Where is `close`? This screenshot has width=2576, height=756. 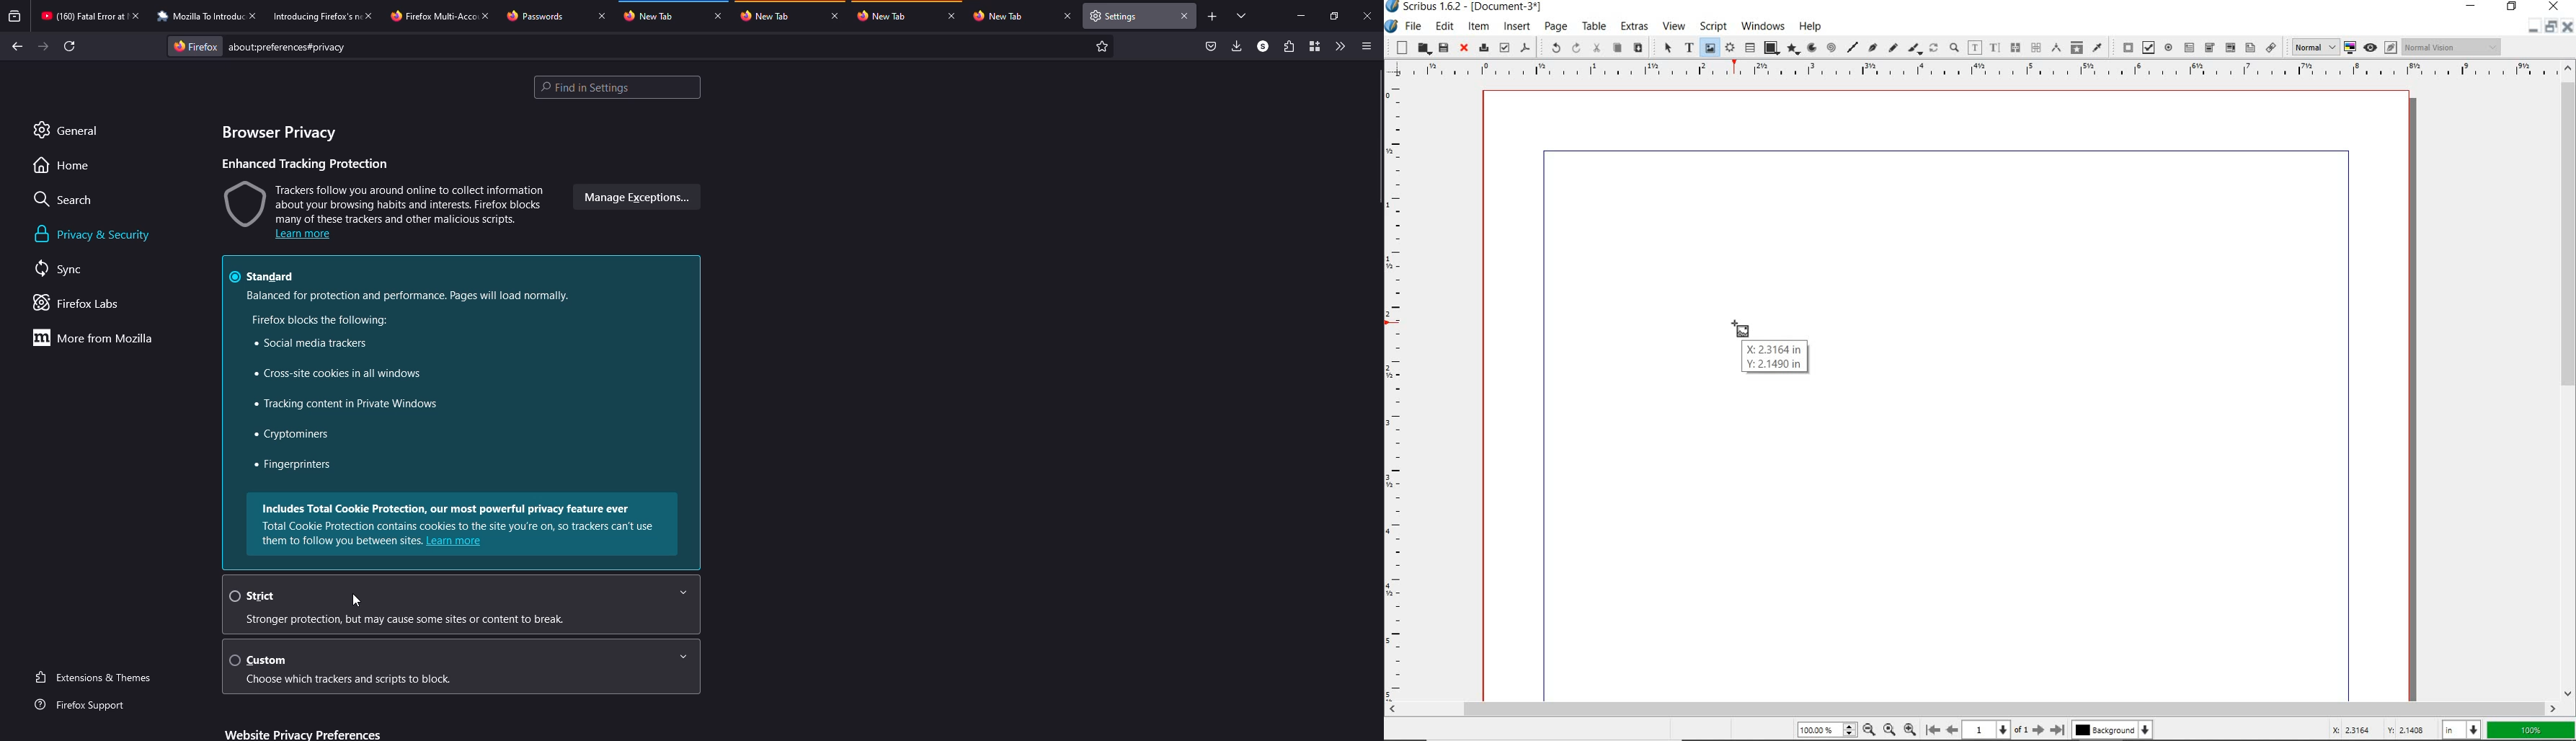 close is located at coordinates (952, 17).